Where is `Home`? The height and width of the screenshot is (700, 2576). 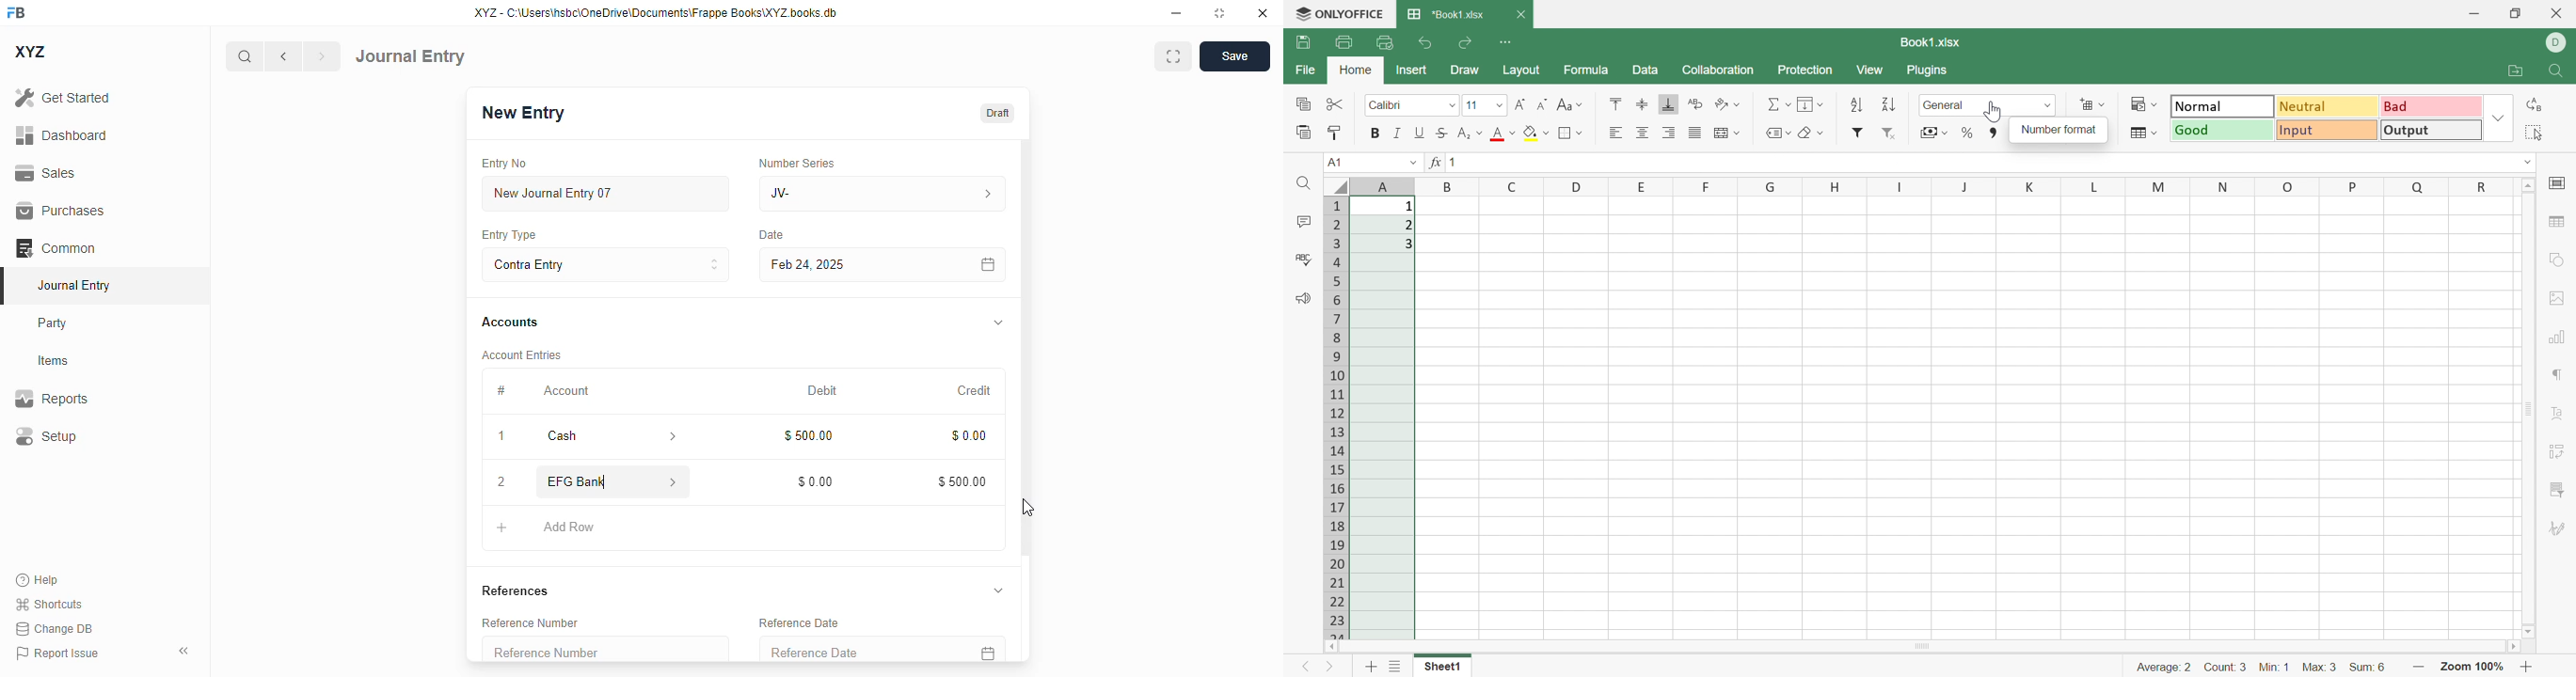 Home is located at coordinates (1356, 69).